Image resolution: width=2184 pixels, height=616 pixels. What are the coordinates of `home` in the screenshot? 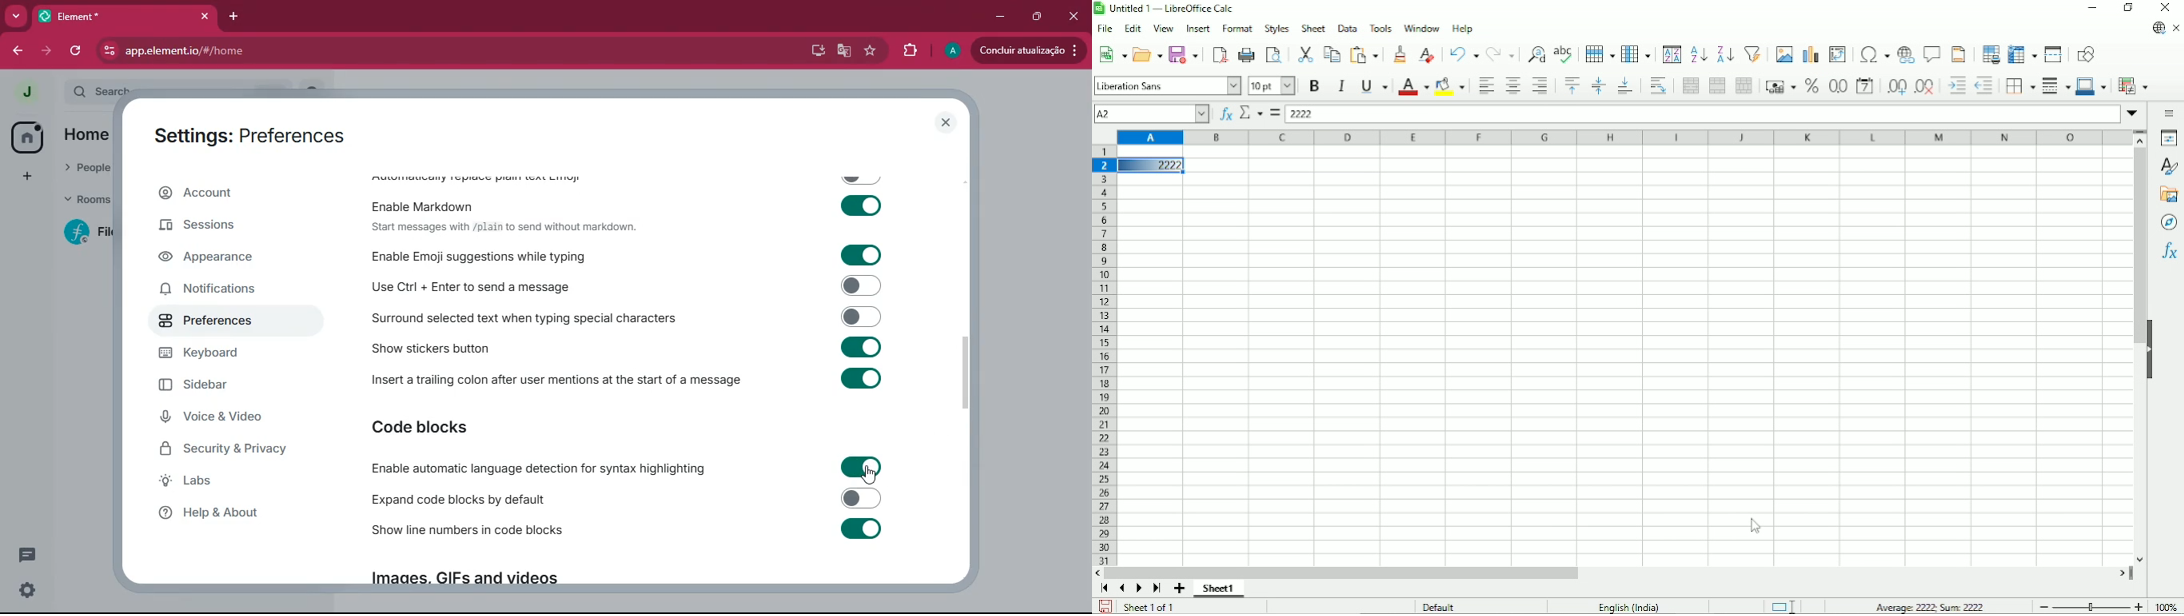 It's located at (86, 136).